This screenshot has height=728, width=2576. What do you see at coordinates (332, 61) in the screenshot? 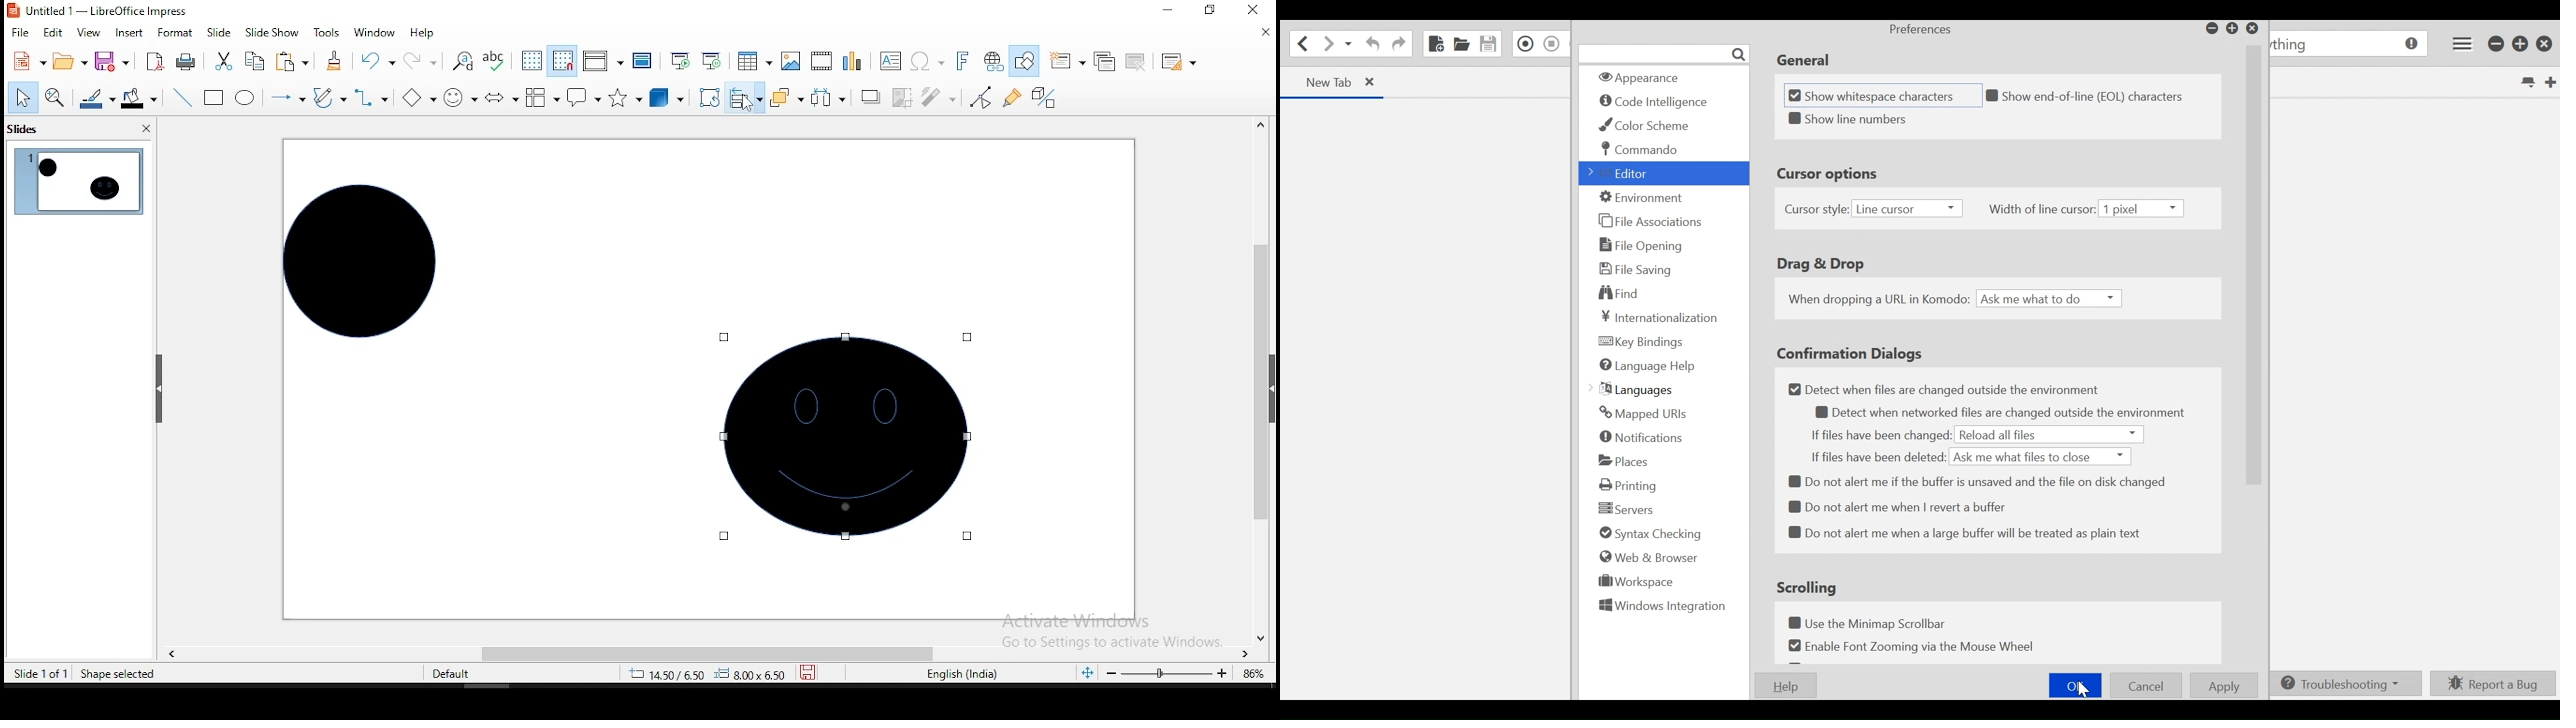
I see `clone formatting` at bounding box center [332, 61].